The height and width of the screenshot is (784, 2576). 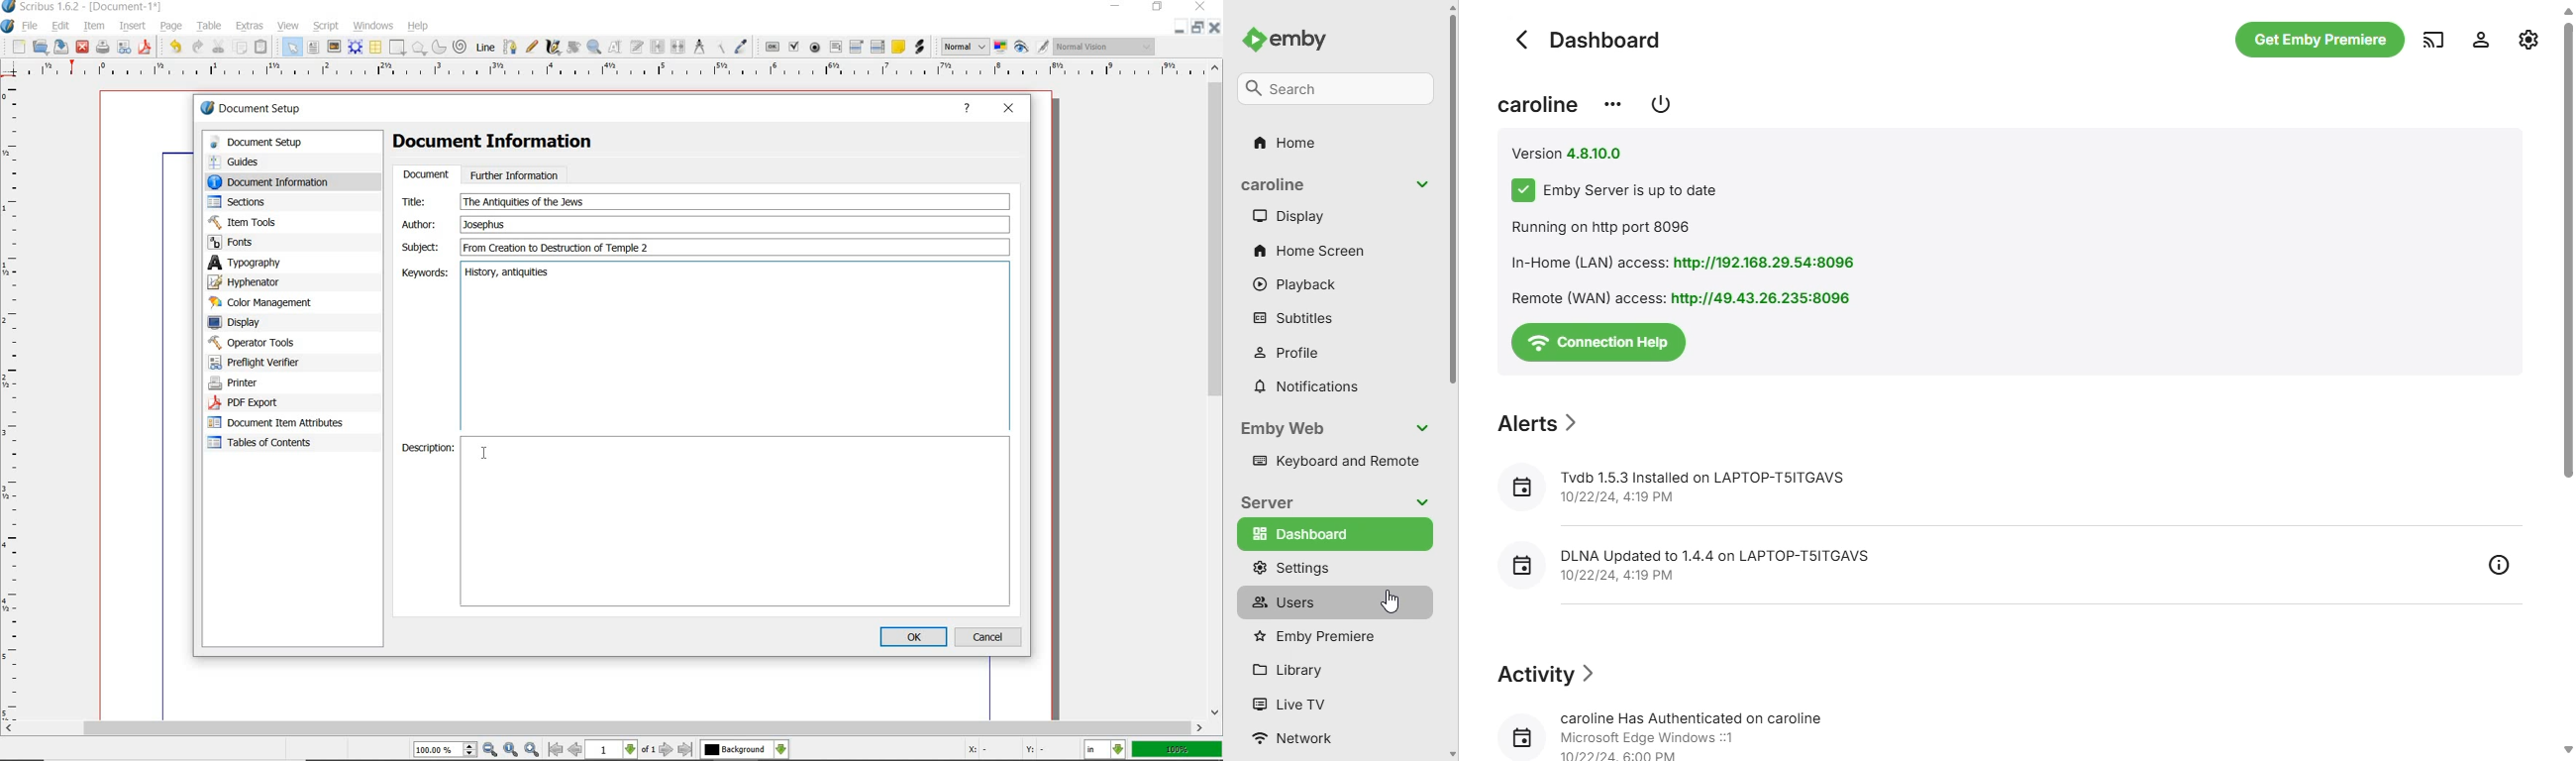 What do you see at coordinates (487, 224) in the screenshot?
I see `Author Text` at bounding box center [487, 224].